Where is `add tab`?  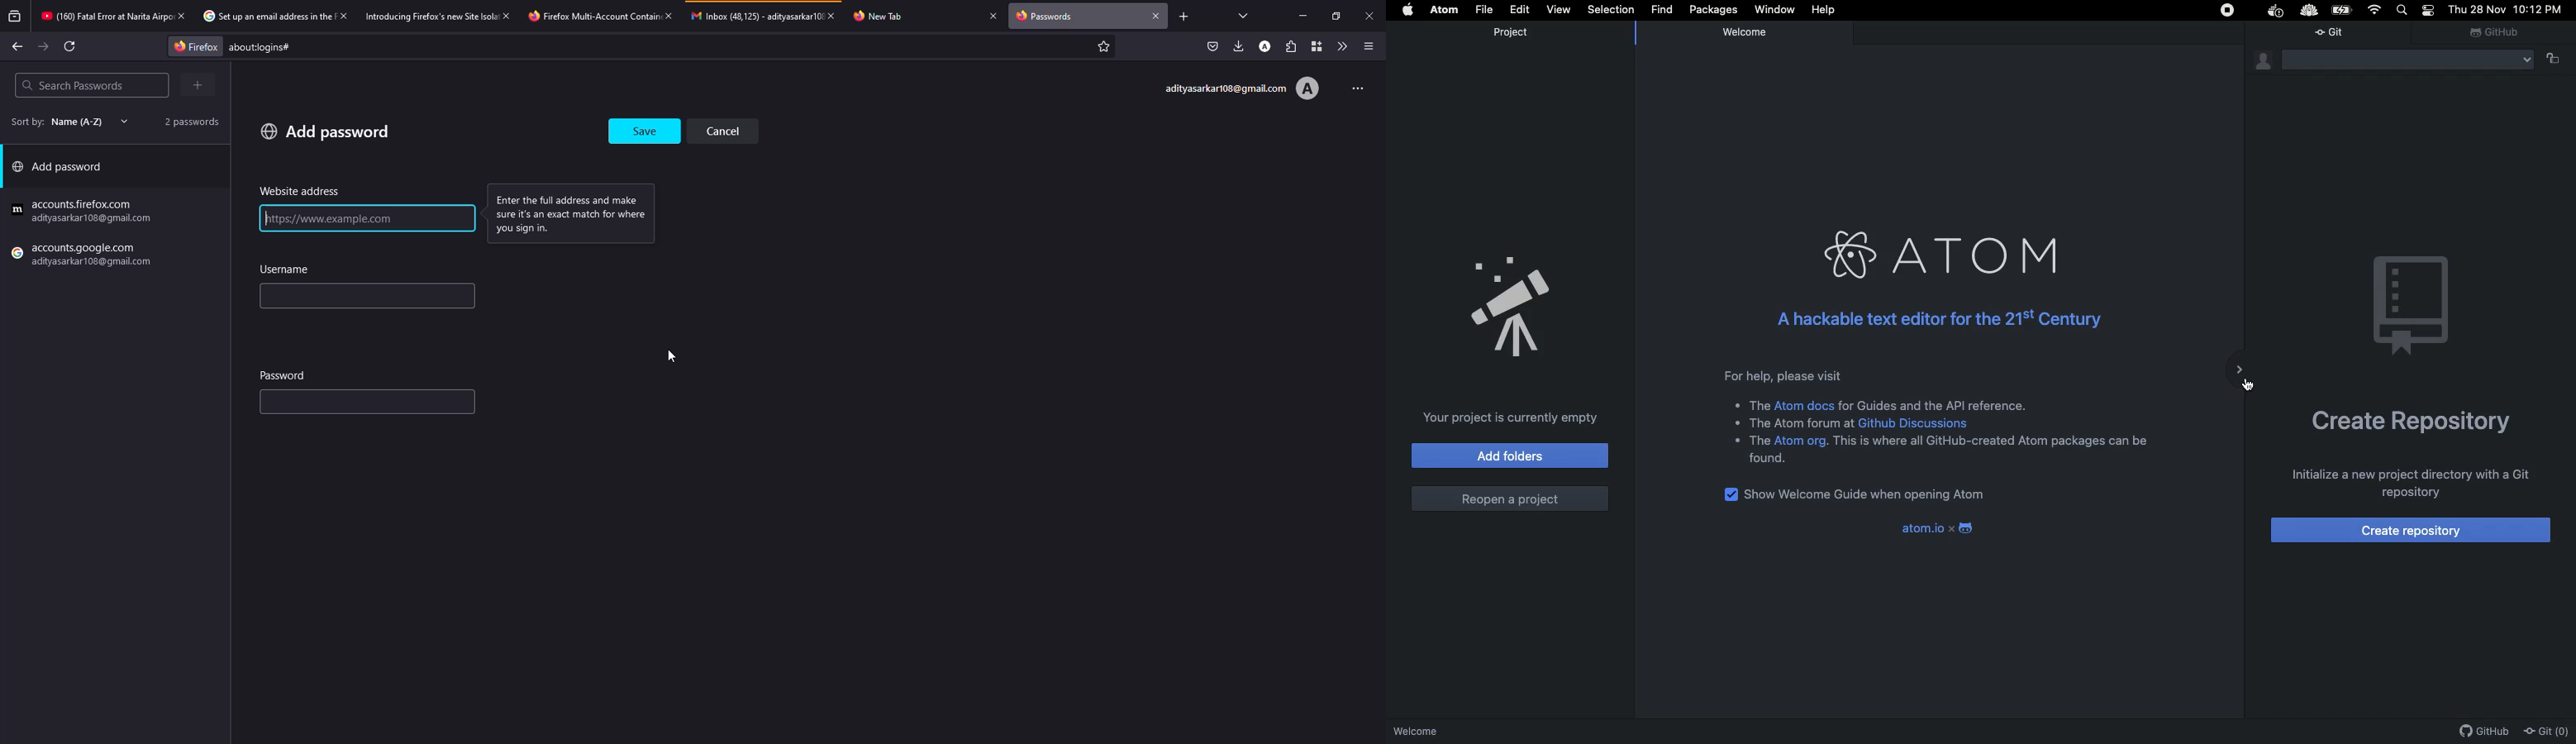 add tab is located at coordinates (1184, 16).